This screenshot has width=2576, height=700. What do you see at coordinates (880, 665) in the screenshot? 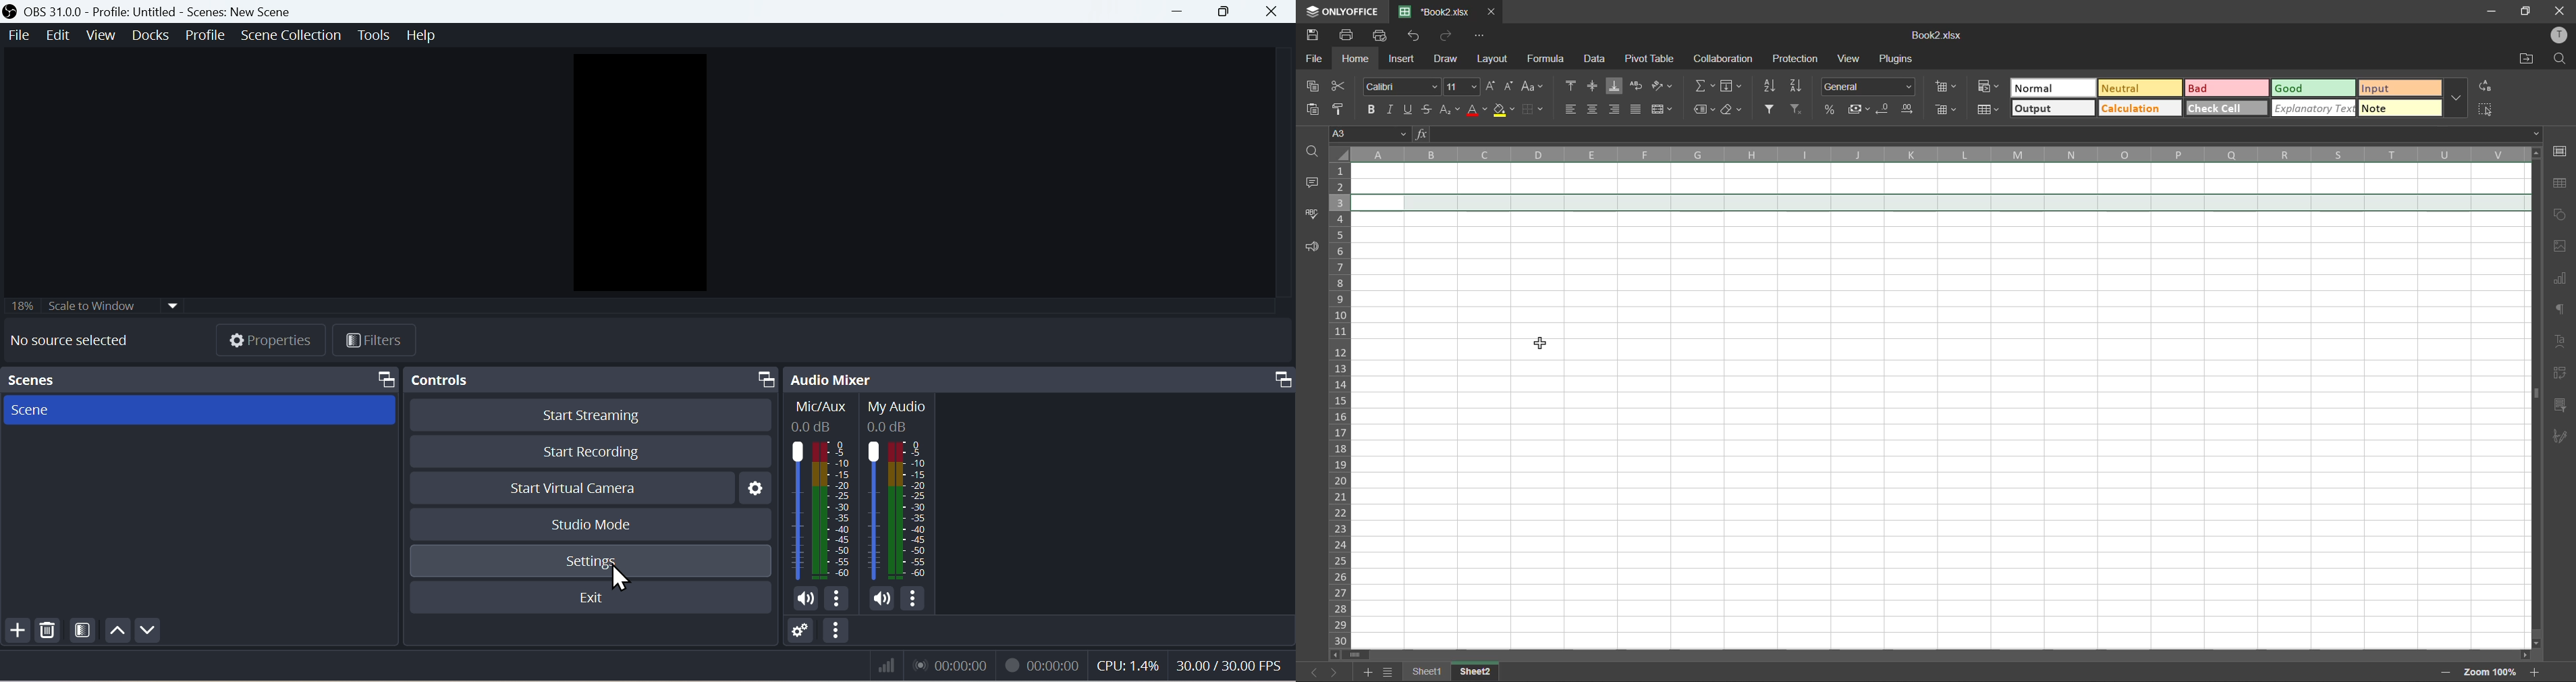
I see `network` at bounding box center [880, 665].